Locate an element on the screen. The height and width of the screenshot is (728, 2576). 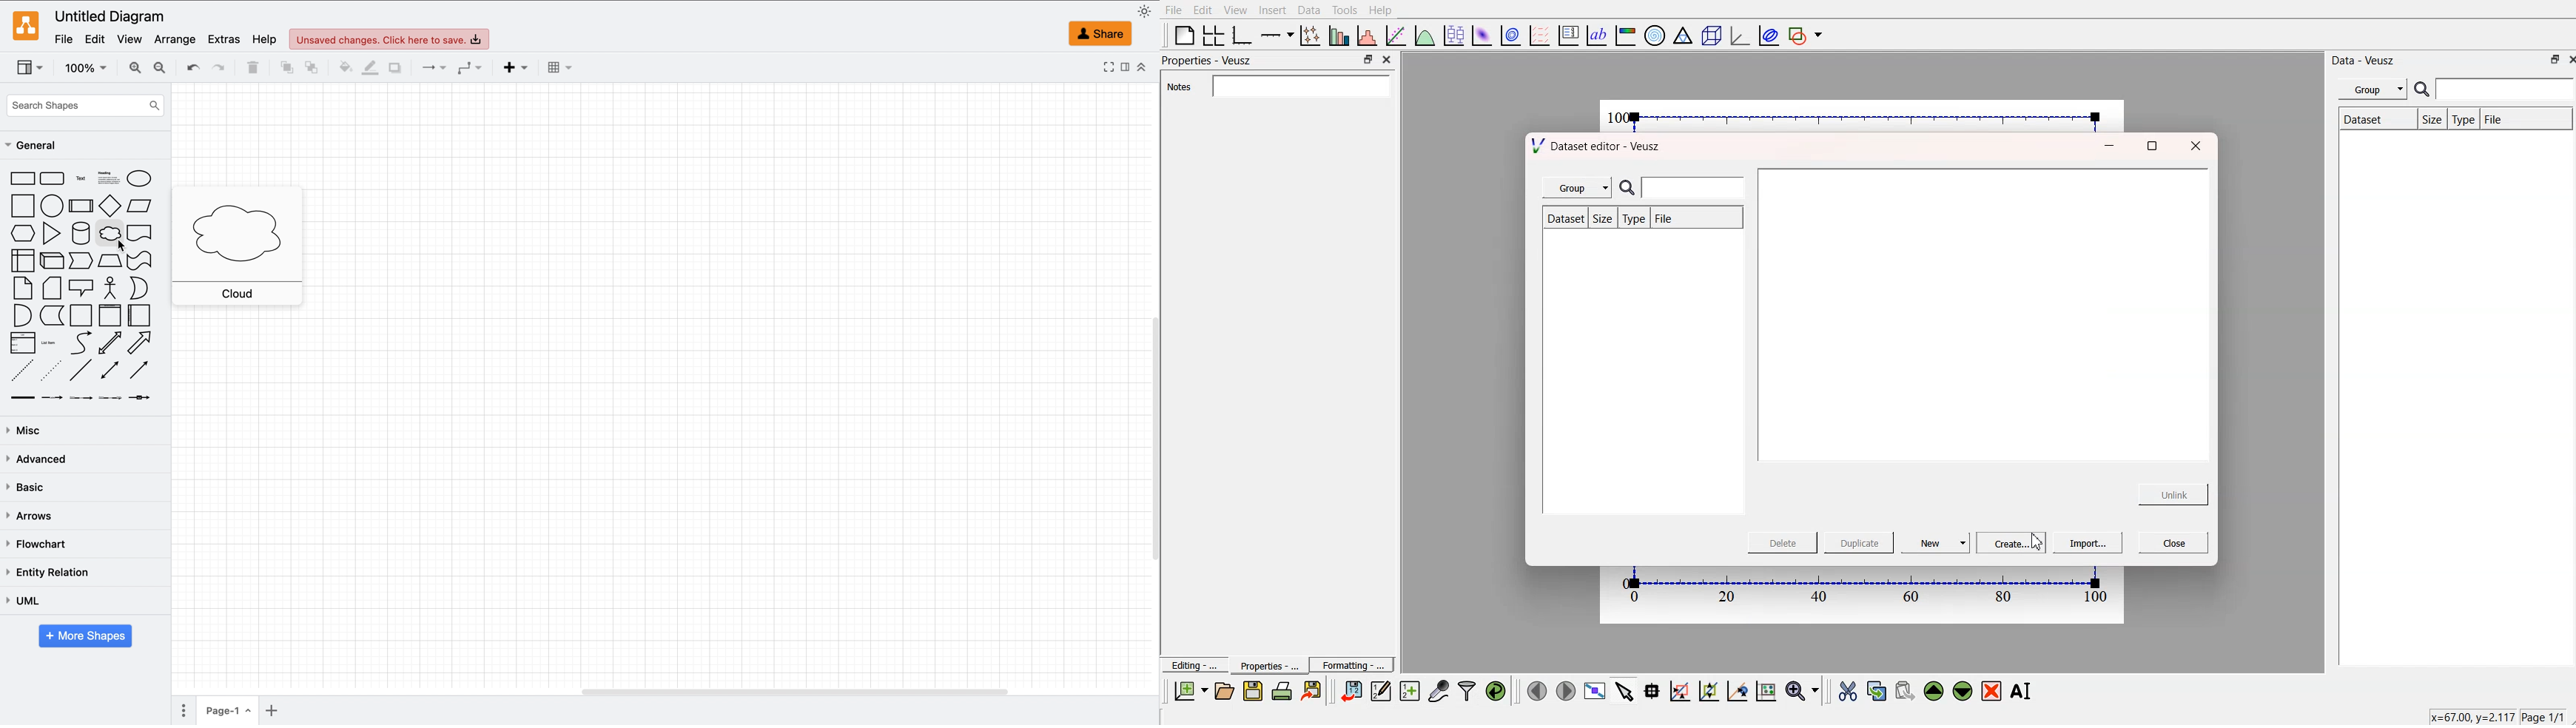
unsaved changes is located at coordinates (392, 39).